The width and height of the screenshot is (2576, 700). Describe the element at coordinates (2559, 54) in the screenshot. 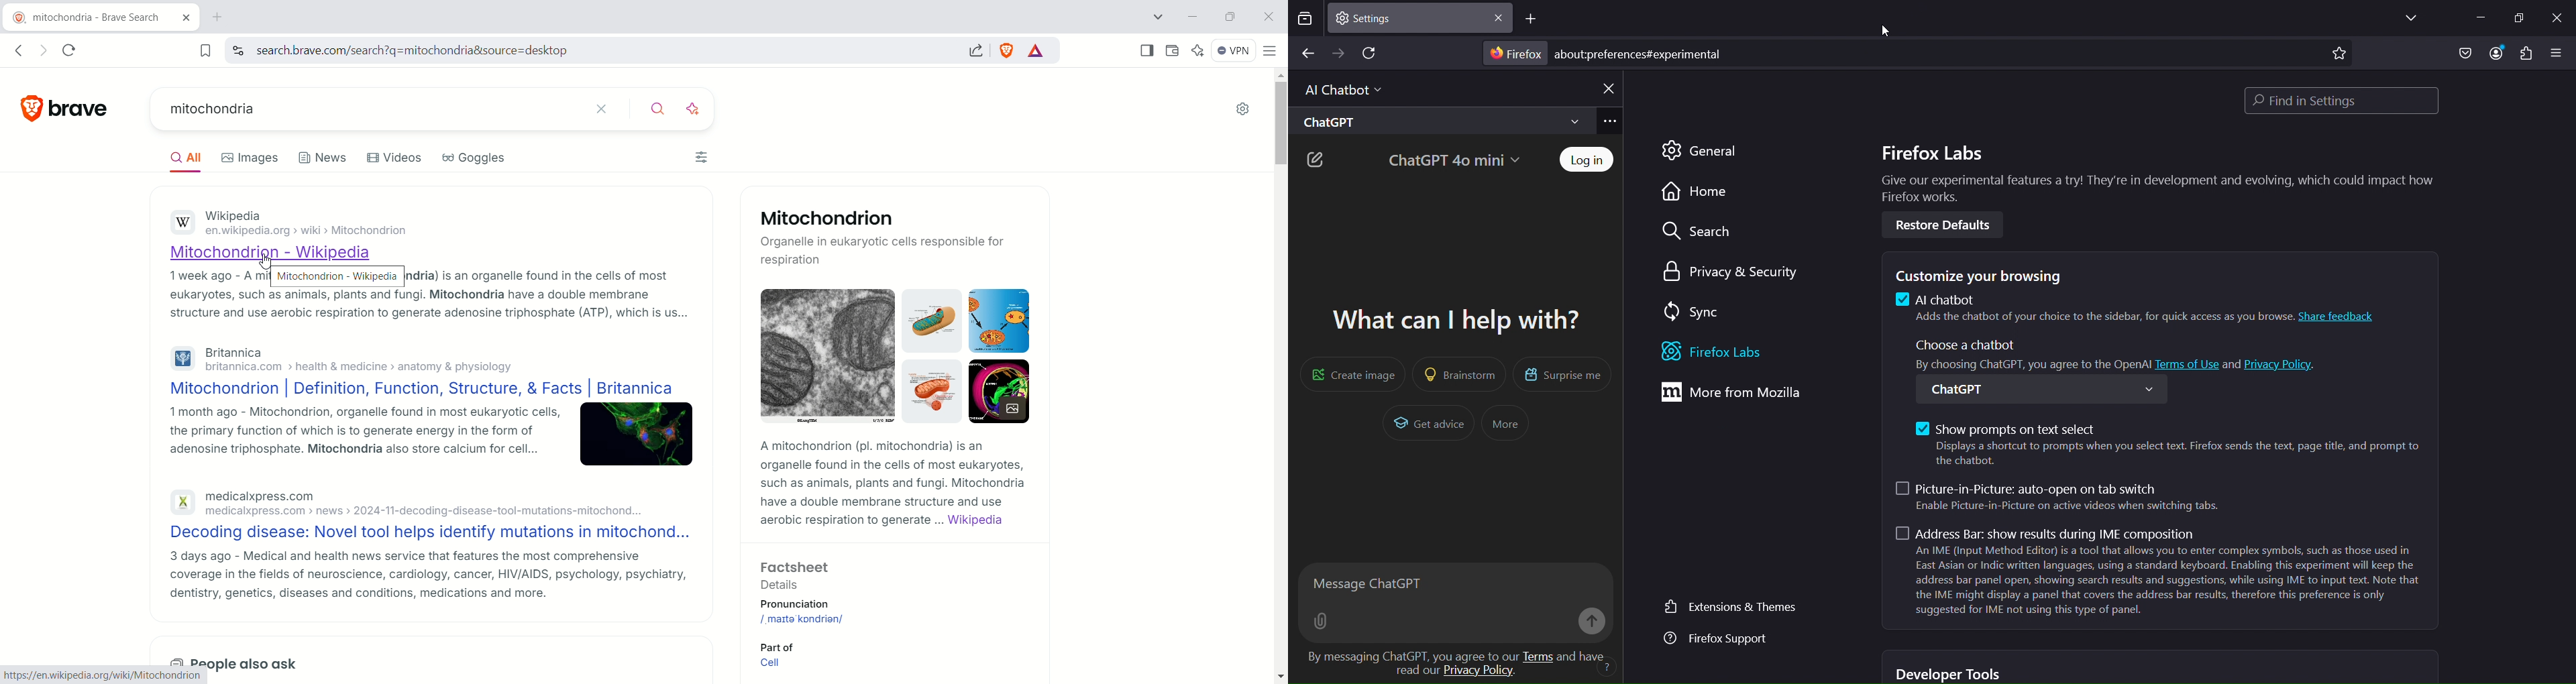

I see `open application menu` at that location.